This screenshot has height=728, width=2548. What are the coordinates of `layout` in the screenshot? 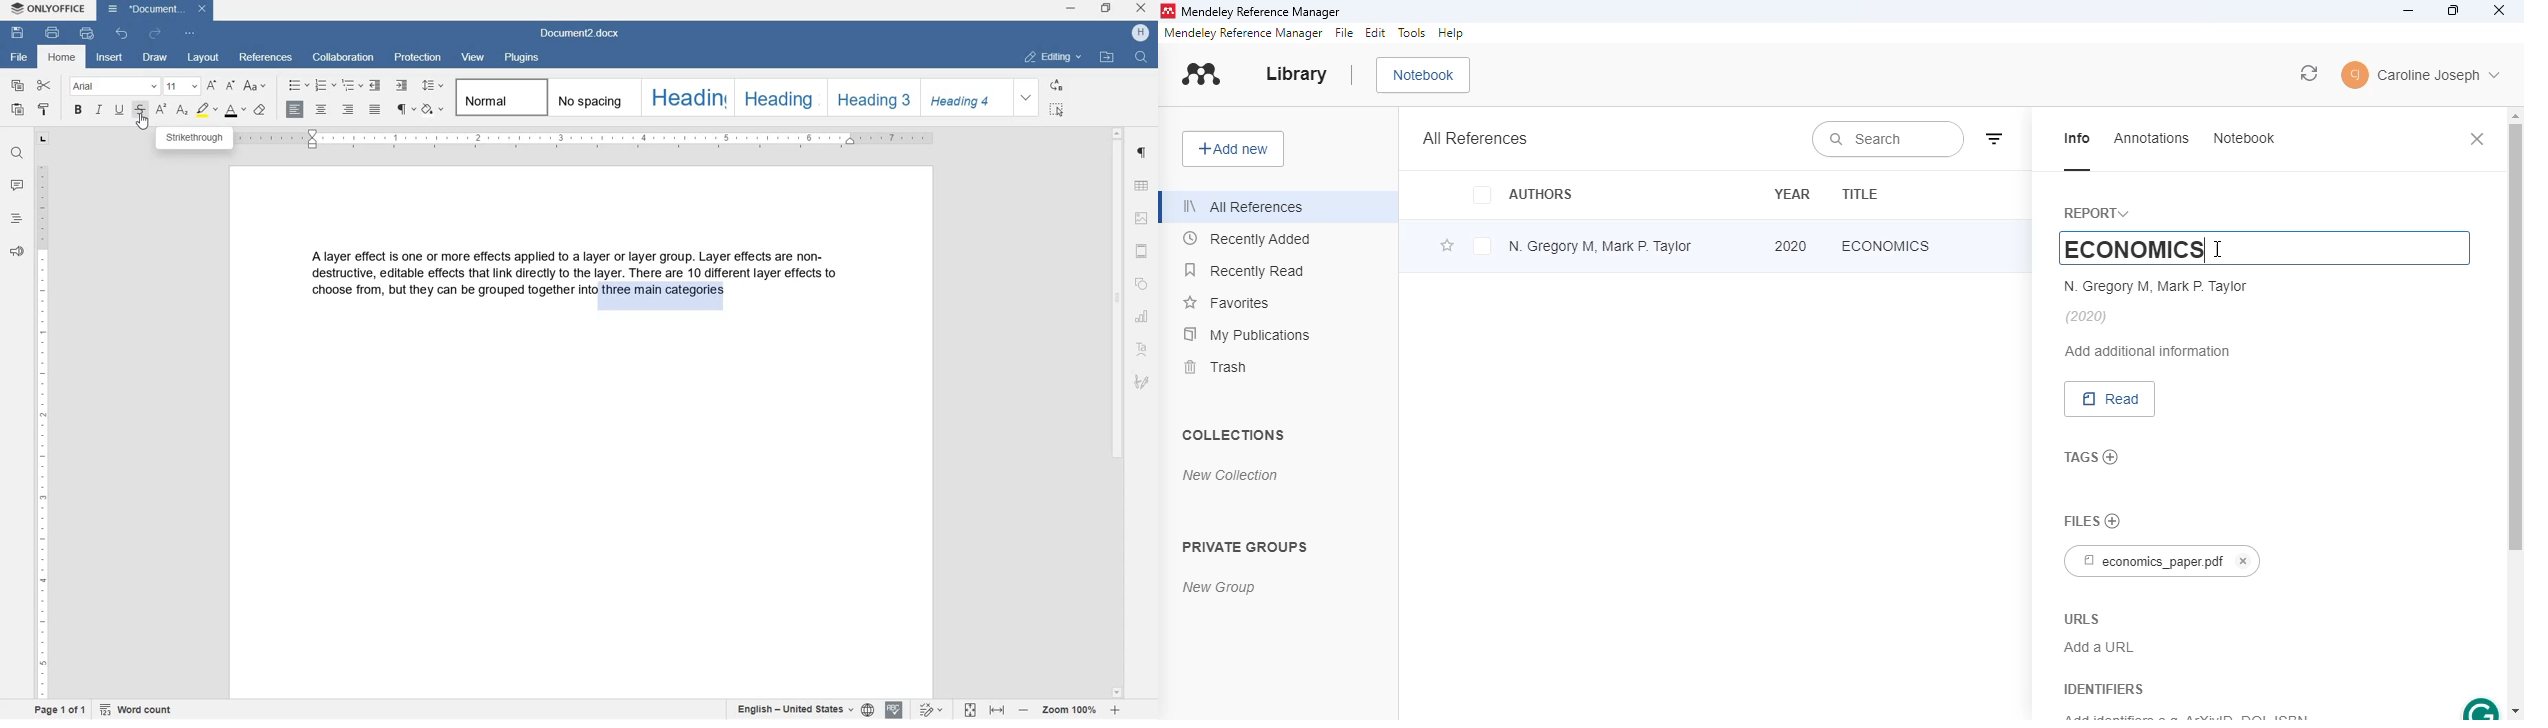 It's located at (206, 59).